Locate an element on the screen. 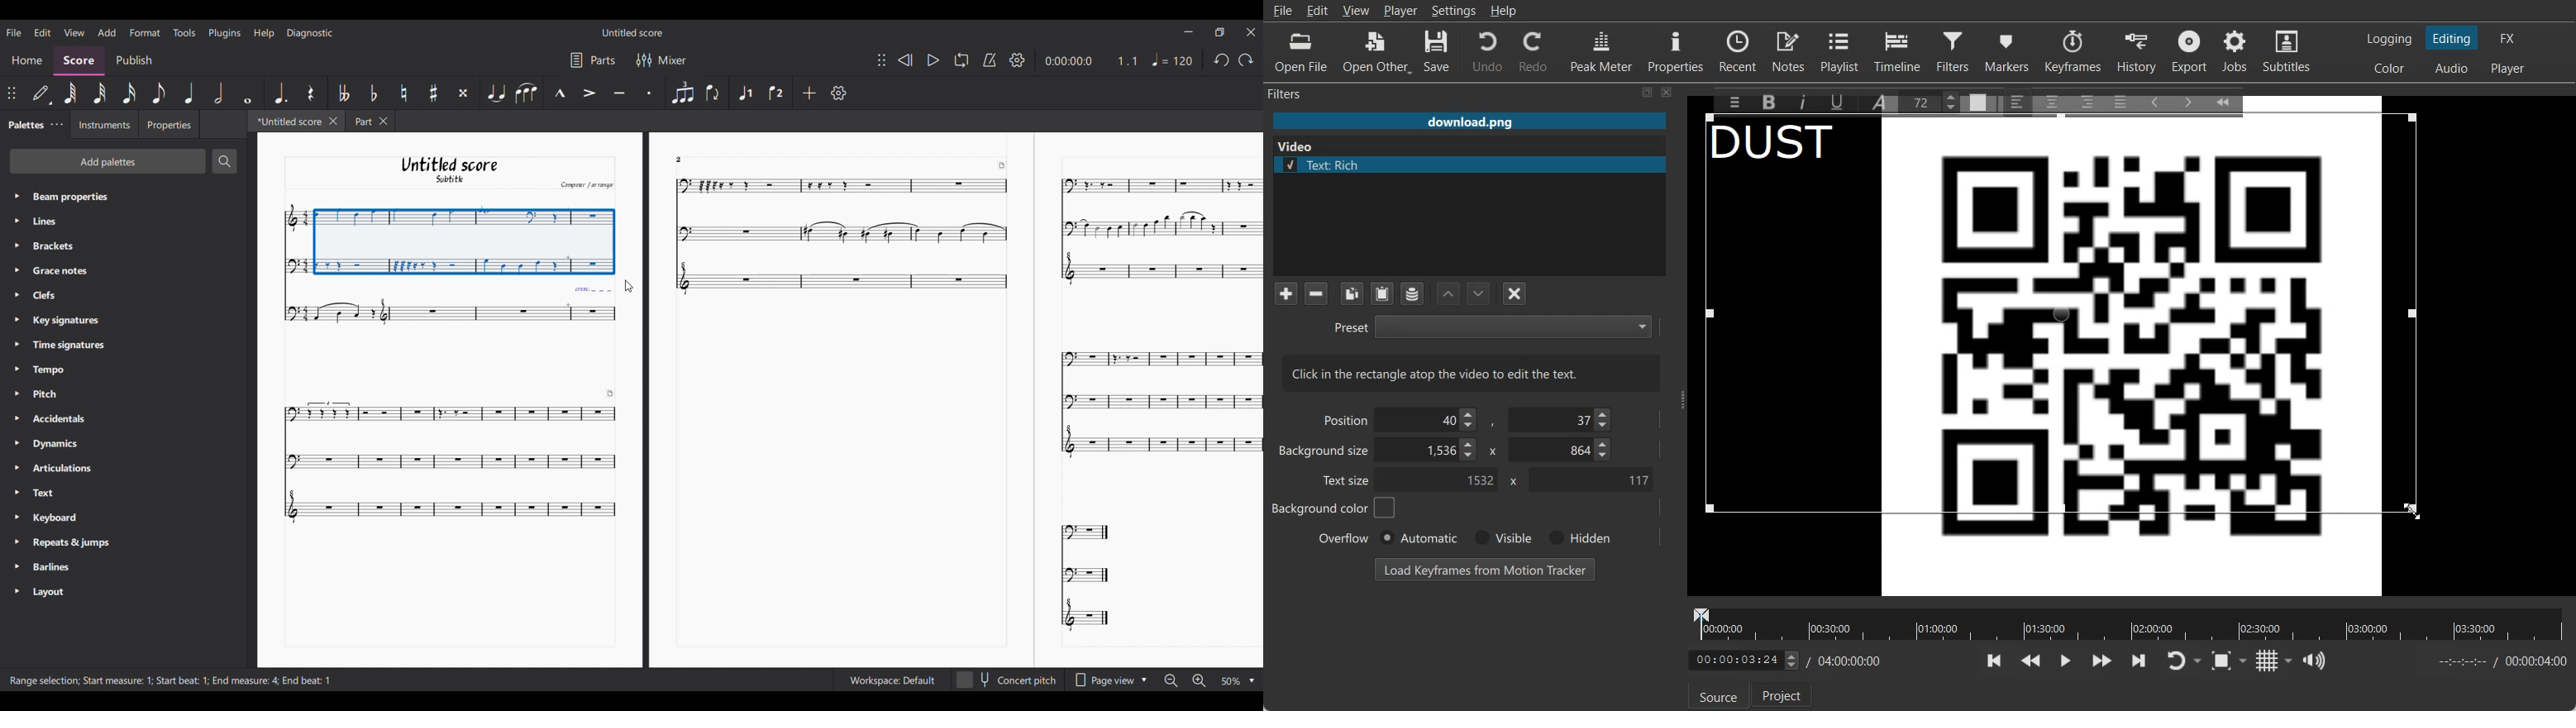 This screenshot has height=728, width=2576. Italic is located at coordinates (1806, 100).